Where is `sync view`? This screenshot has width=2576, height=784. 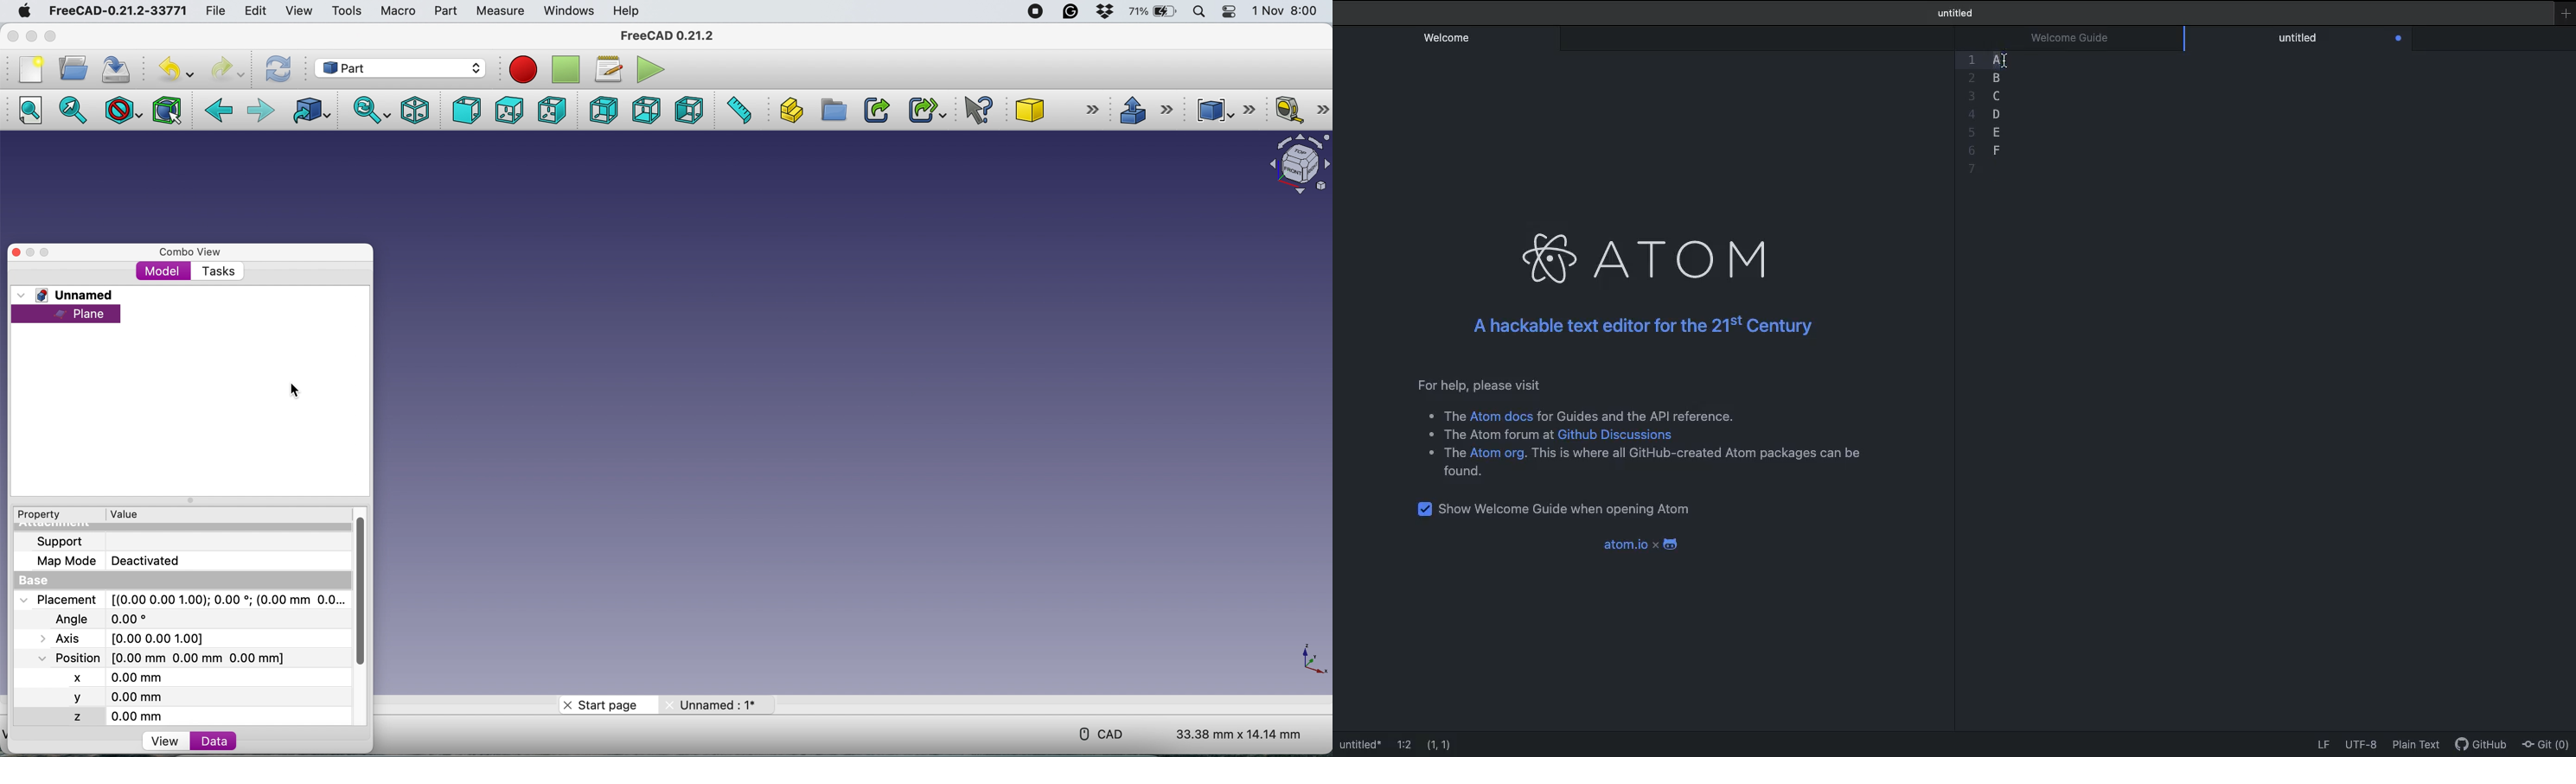 sync view is located at coordinates (374, 112).